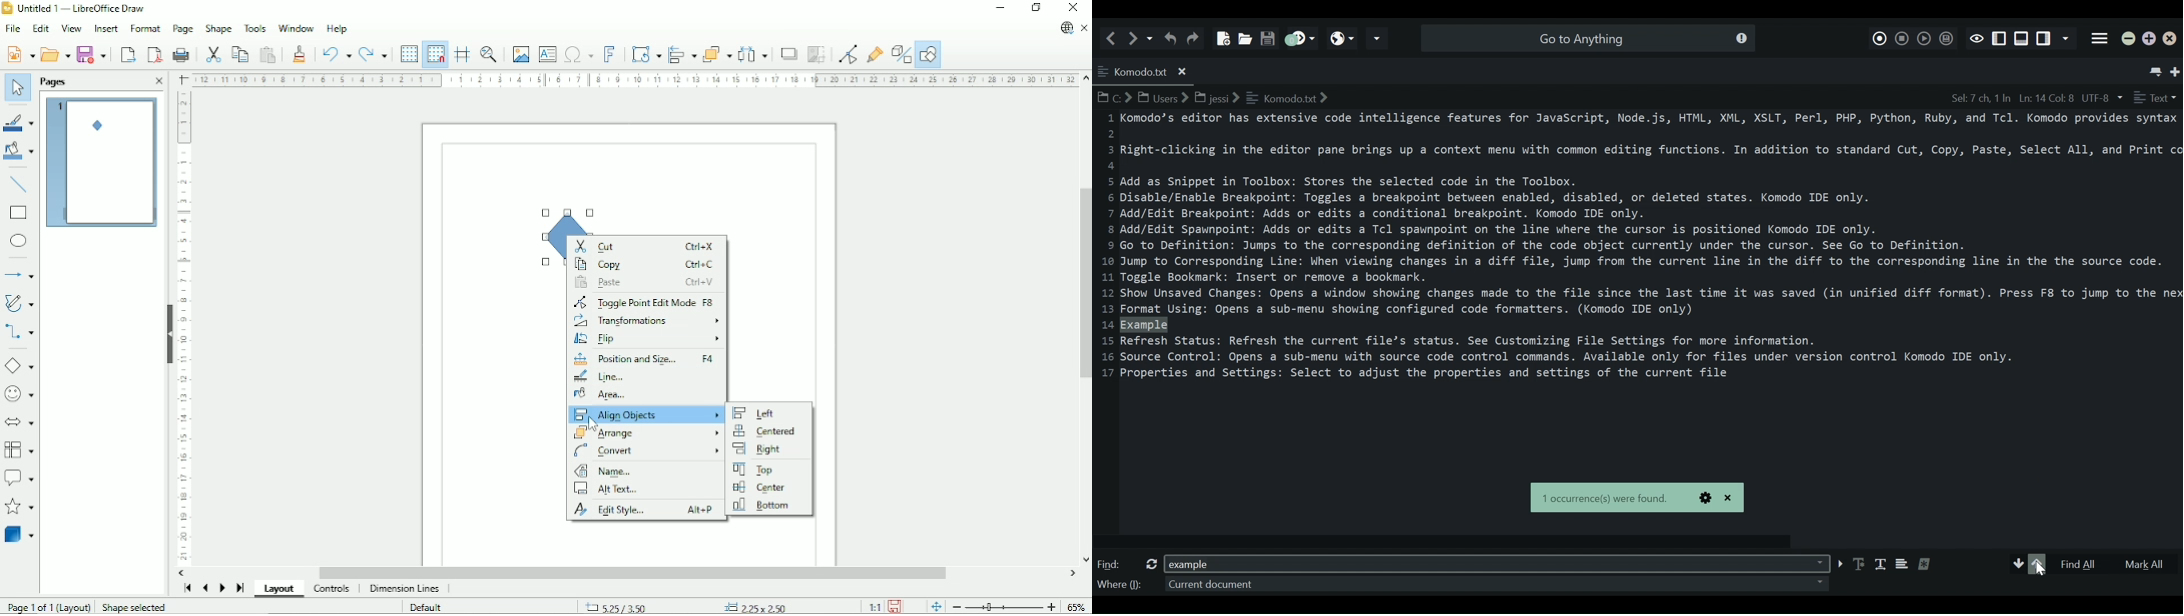  I want to click on Right, so click(761, 450).